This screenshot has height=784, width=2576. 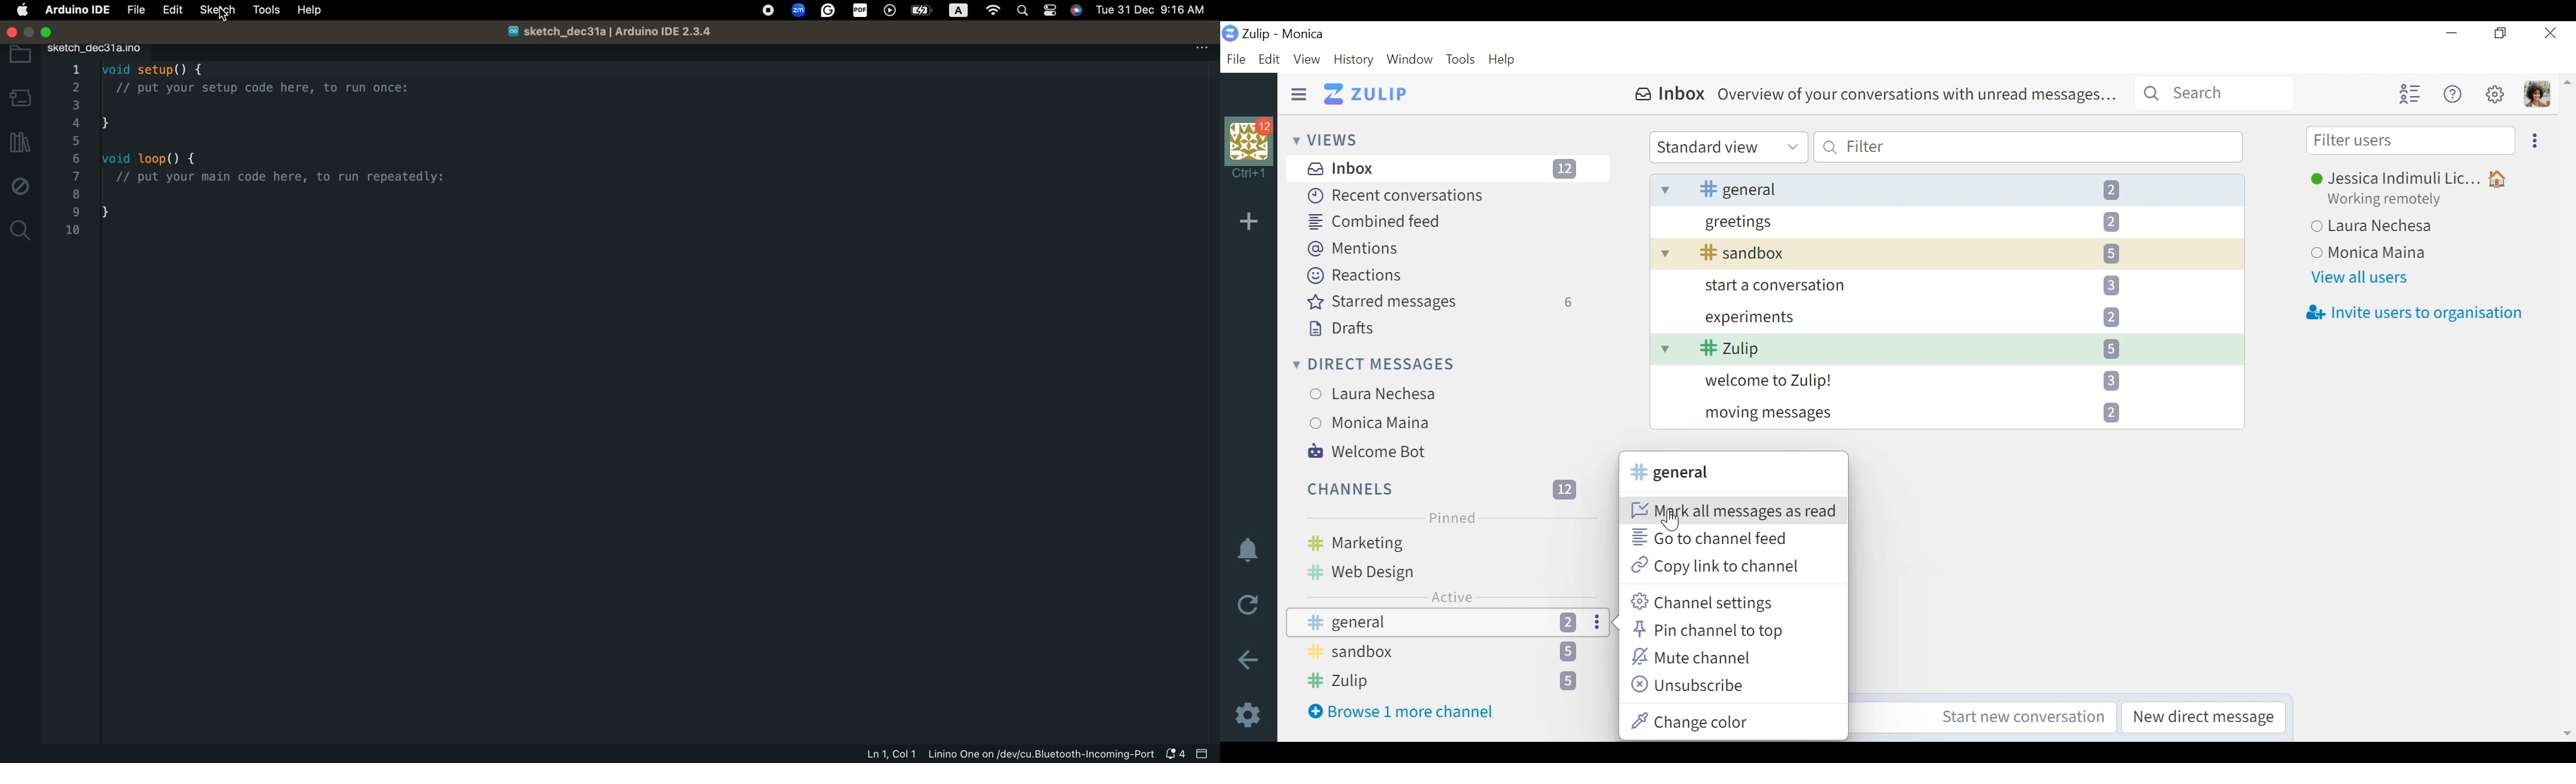 I want to click on Recent Conversations, so click(x=1393, y=196).